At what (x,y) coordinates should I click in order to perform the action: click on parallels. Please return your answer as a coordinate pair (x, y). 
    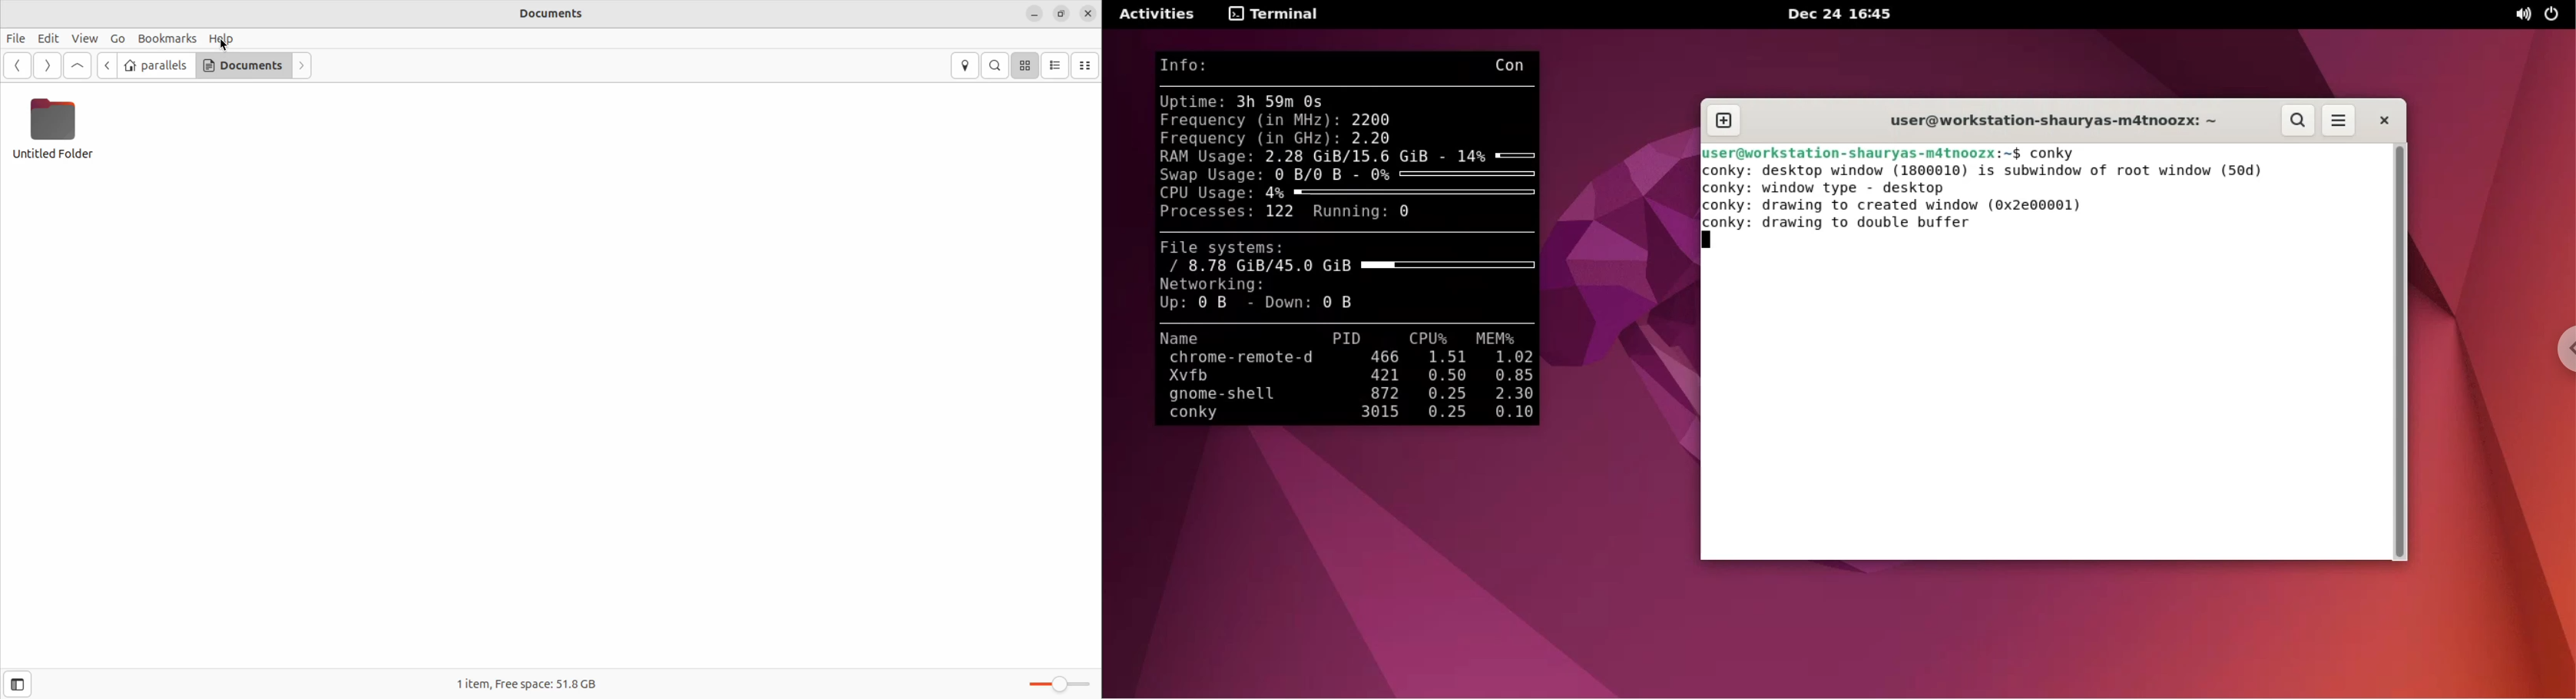
    Looking at the image, I should click on (157, 64).